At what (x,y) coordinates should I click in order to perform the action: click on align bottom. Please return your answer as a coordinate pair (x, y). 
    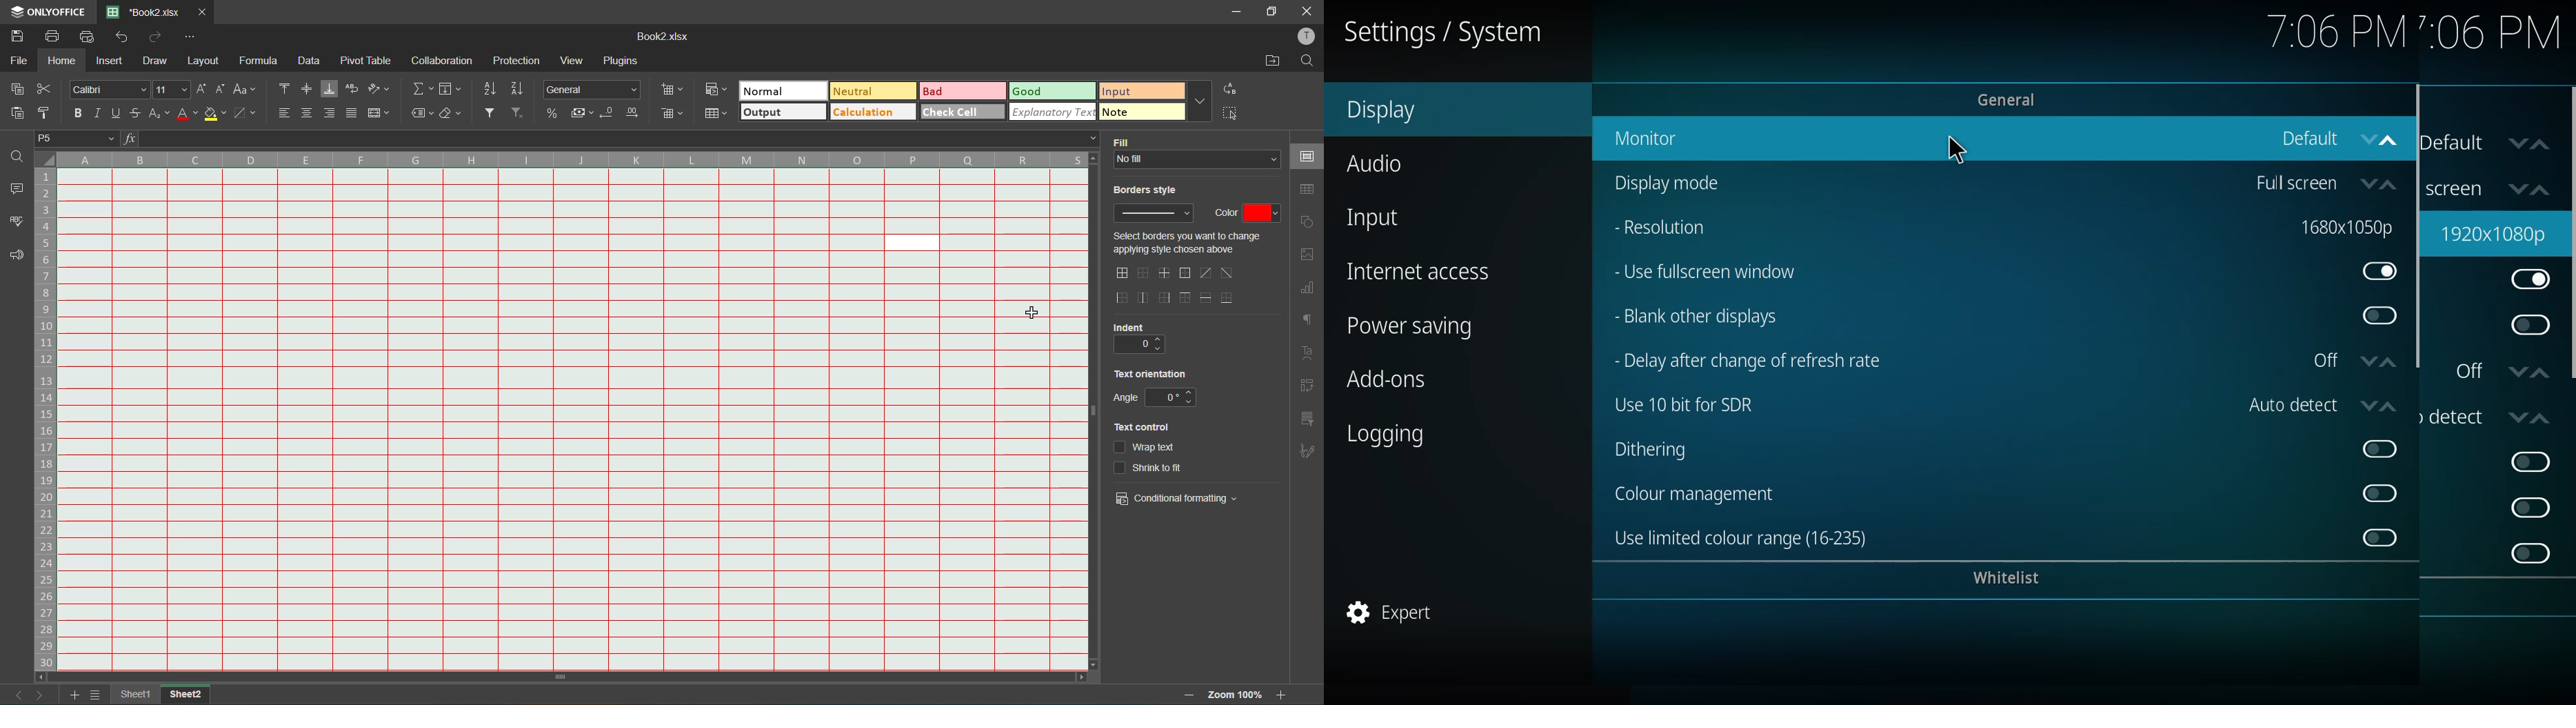
    Looking at the image, I should click on (332, 88).